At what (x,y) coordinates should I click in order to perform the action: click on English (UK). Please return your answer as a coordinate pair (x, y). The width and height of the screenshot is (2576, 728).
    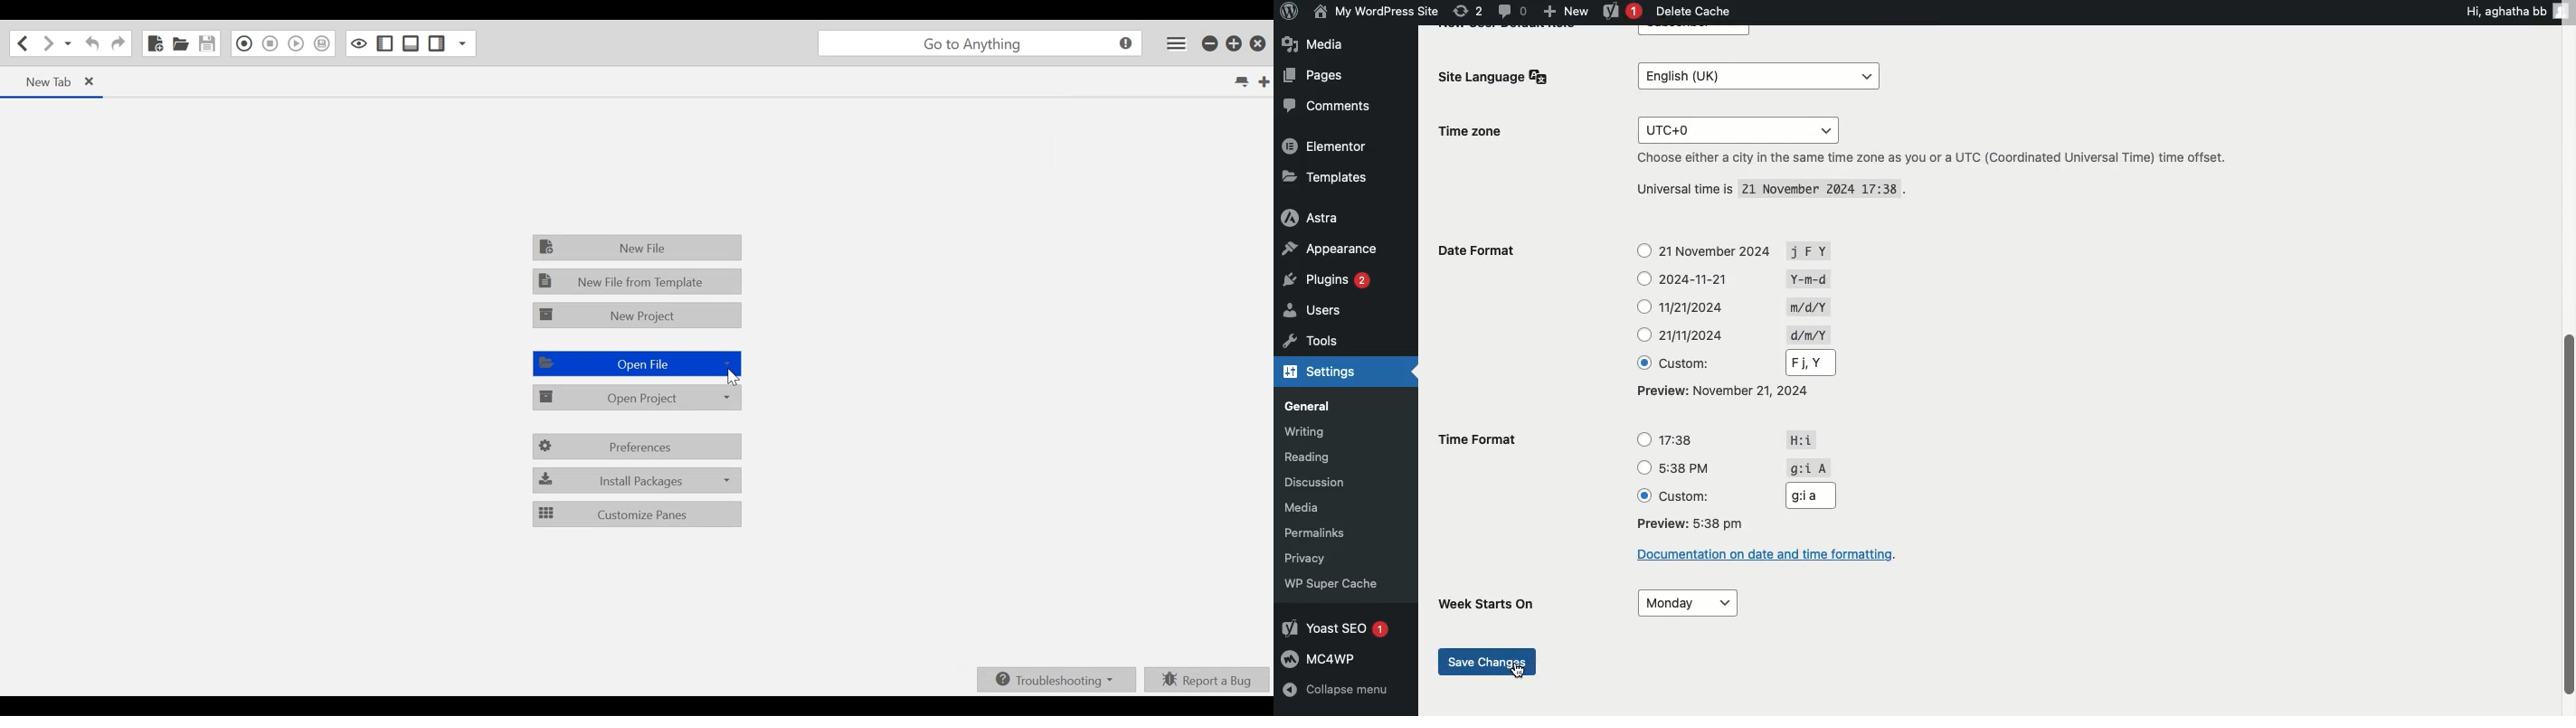
    Looking at the image, I should click on (1752, 75).